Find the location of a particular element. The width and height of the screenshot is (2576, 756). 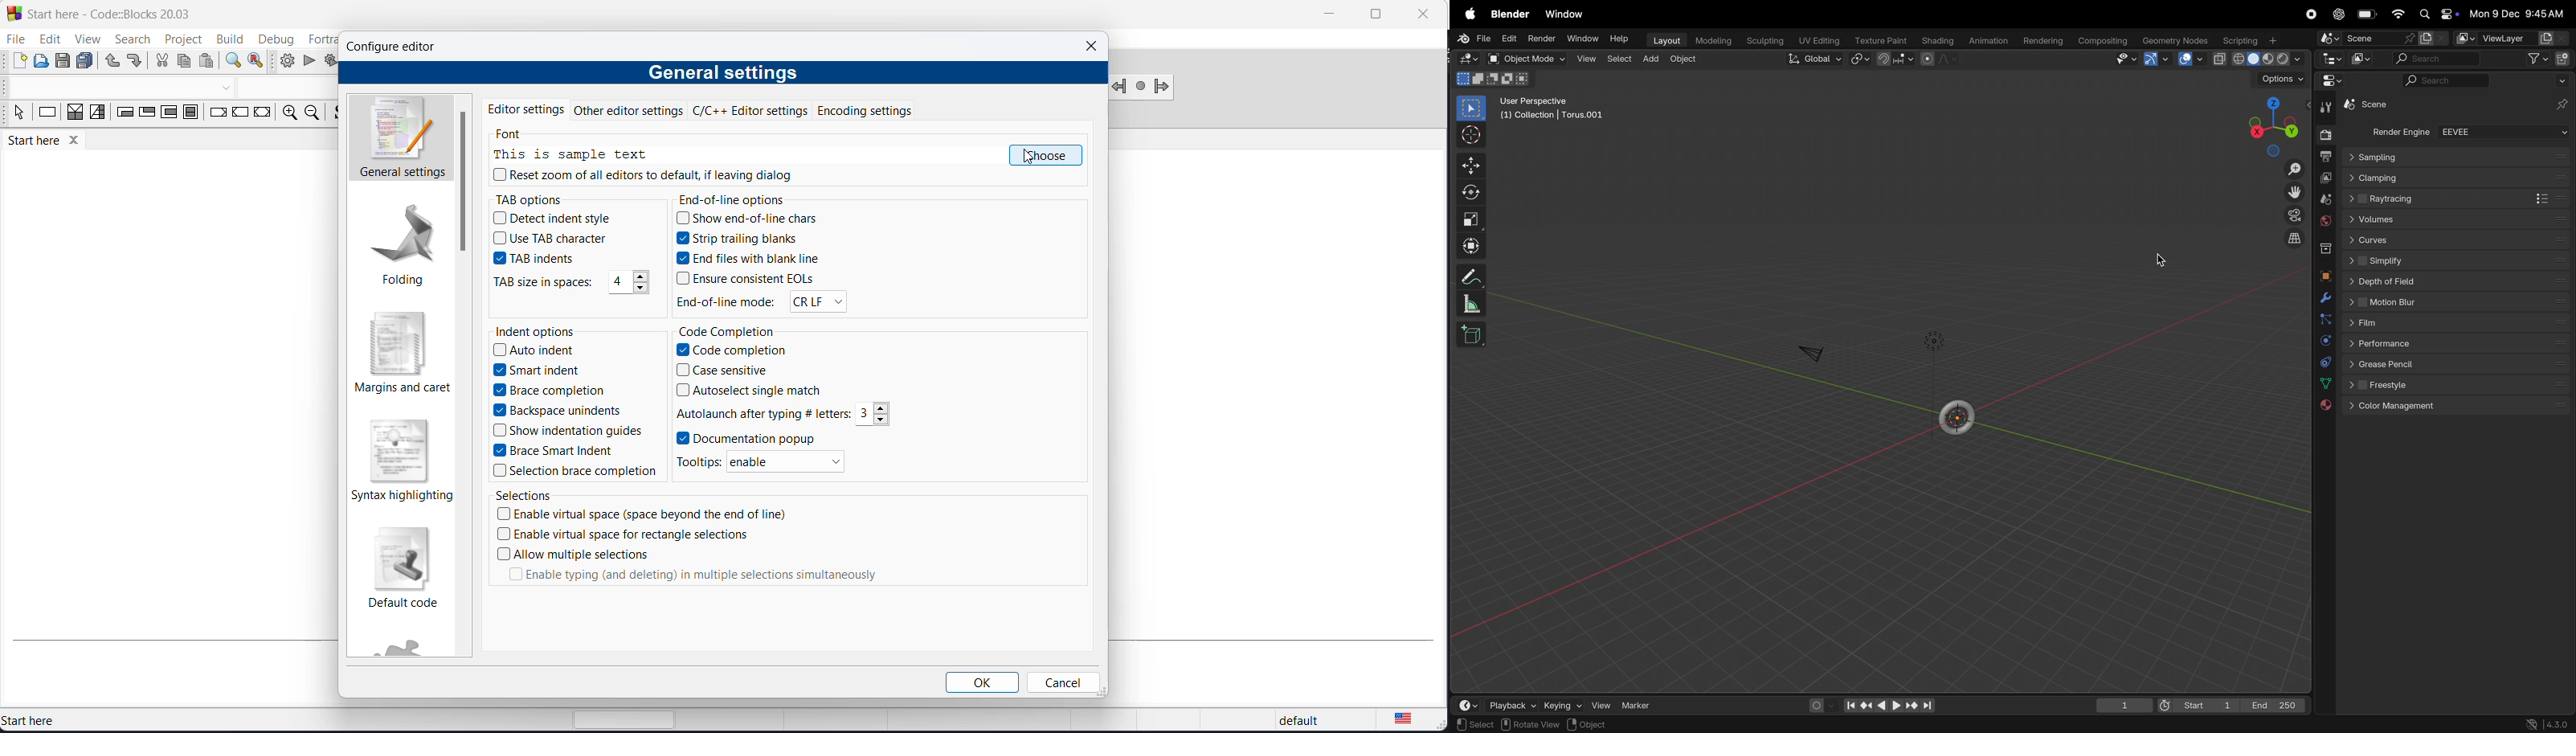

drpp down is located at coordinates (2562, 82).